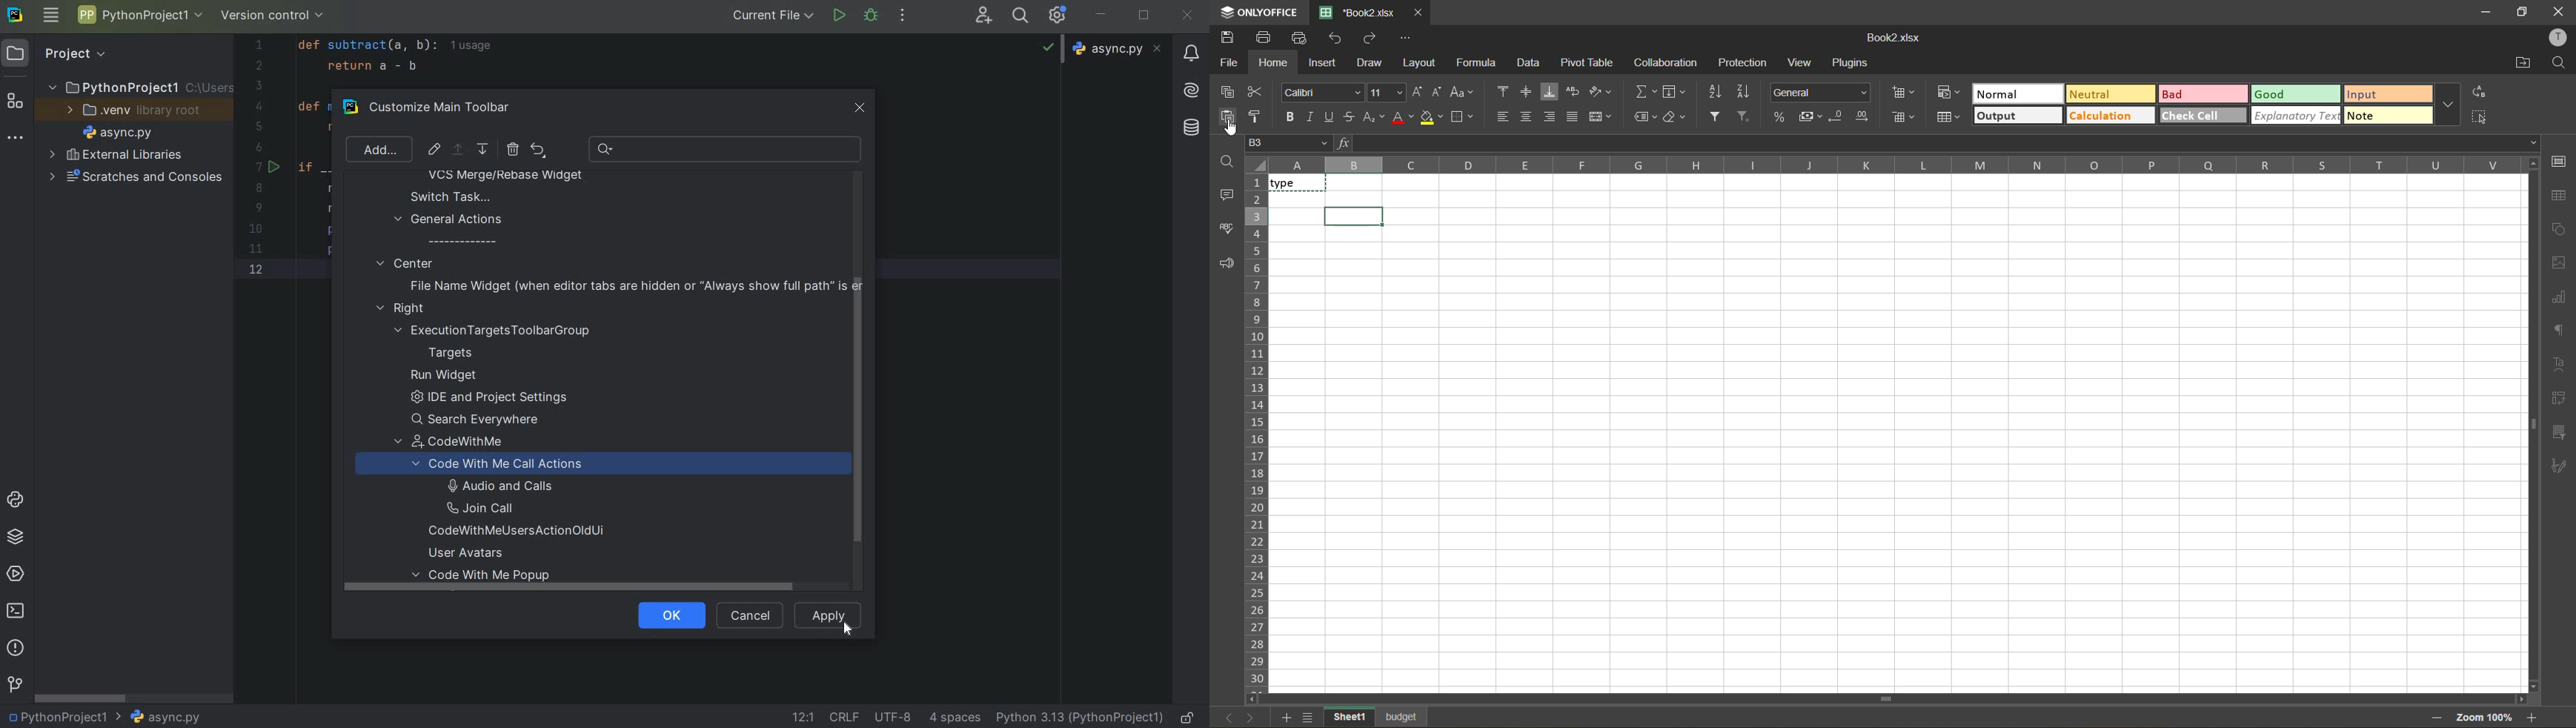 The height and width of the screenshot is (728, 2576). What do you see at coordinates (2448, 105) in the screenshot?
I see `more options` at bounding box center [2448, 105].